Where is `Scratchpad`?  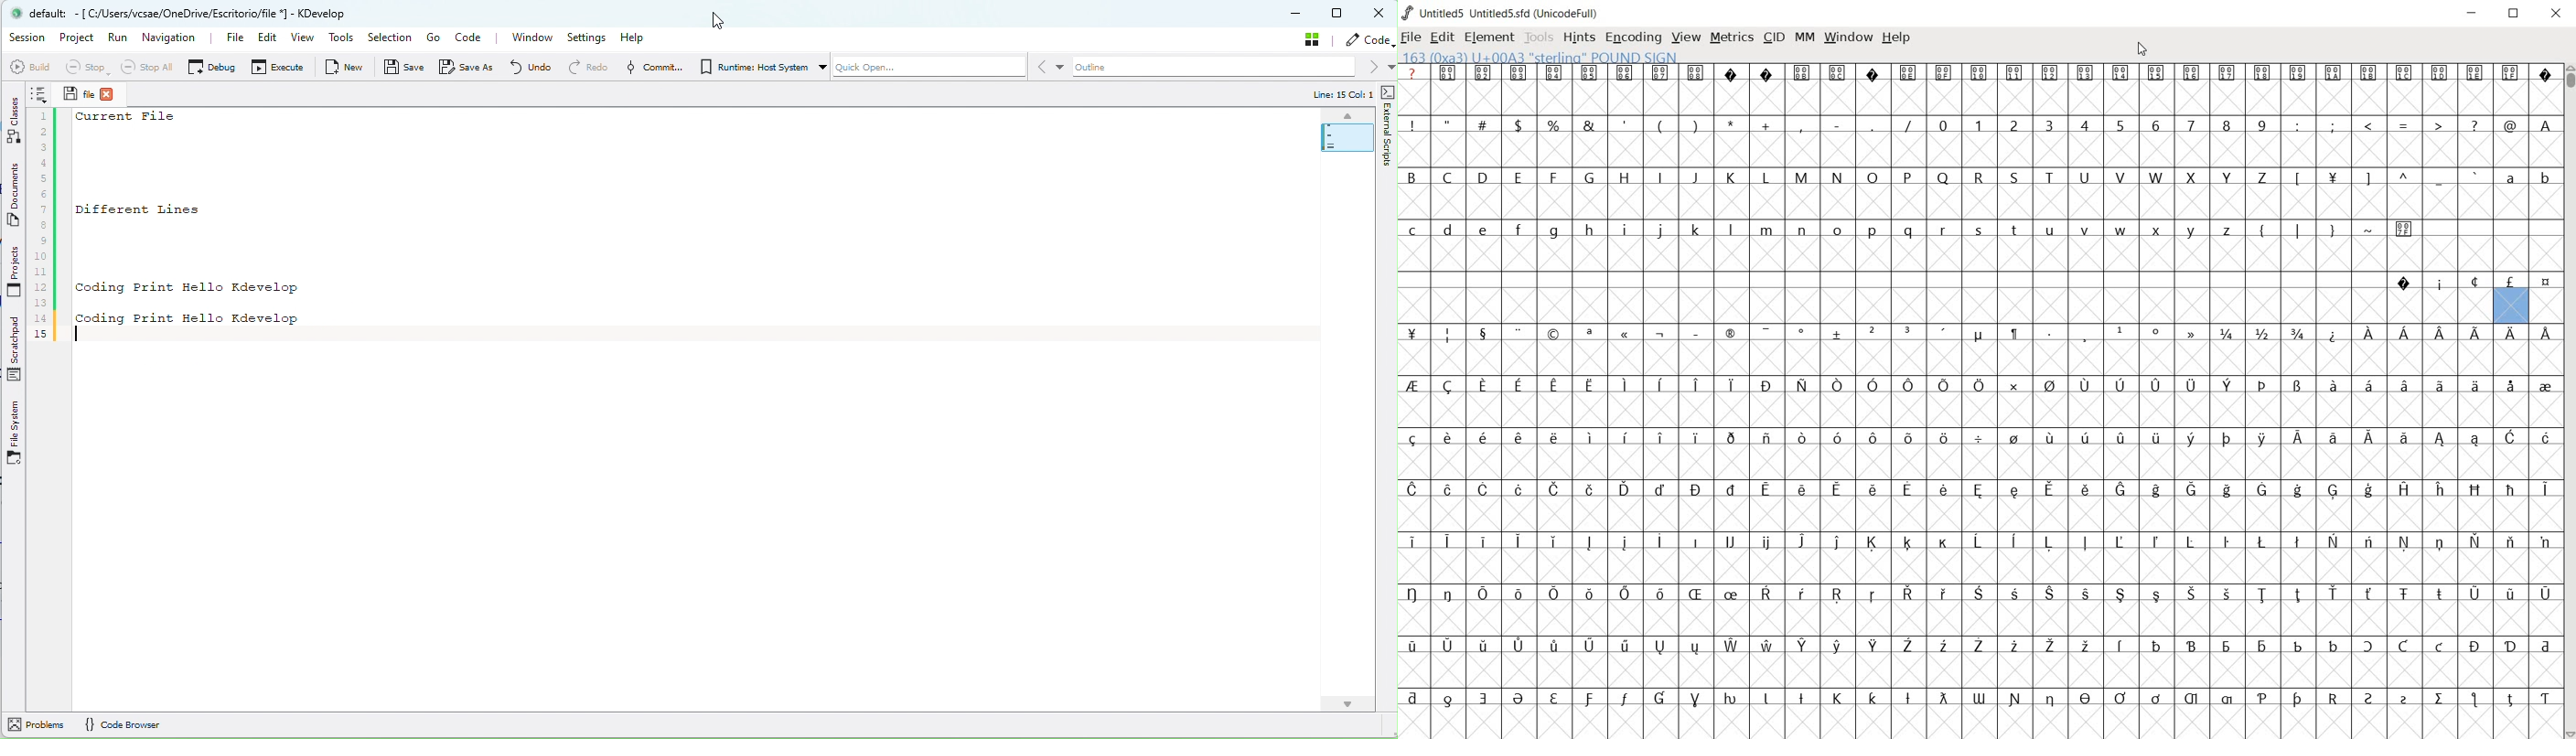 Scratchpad is located at coordinates (16, 350).